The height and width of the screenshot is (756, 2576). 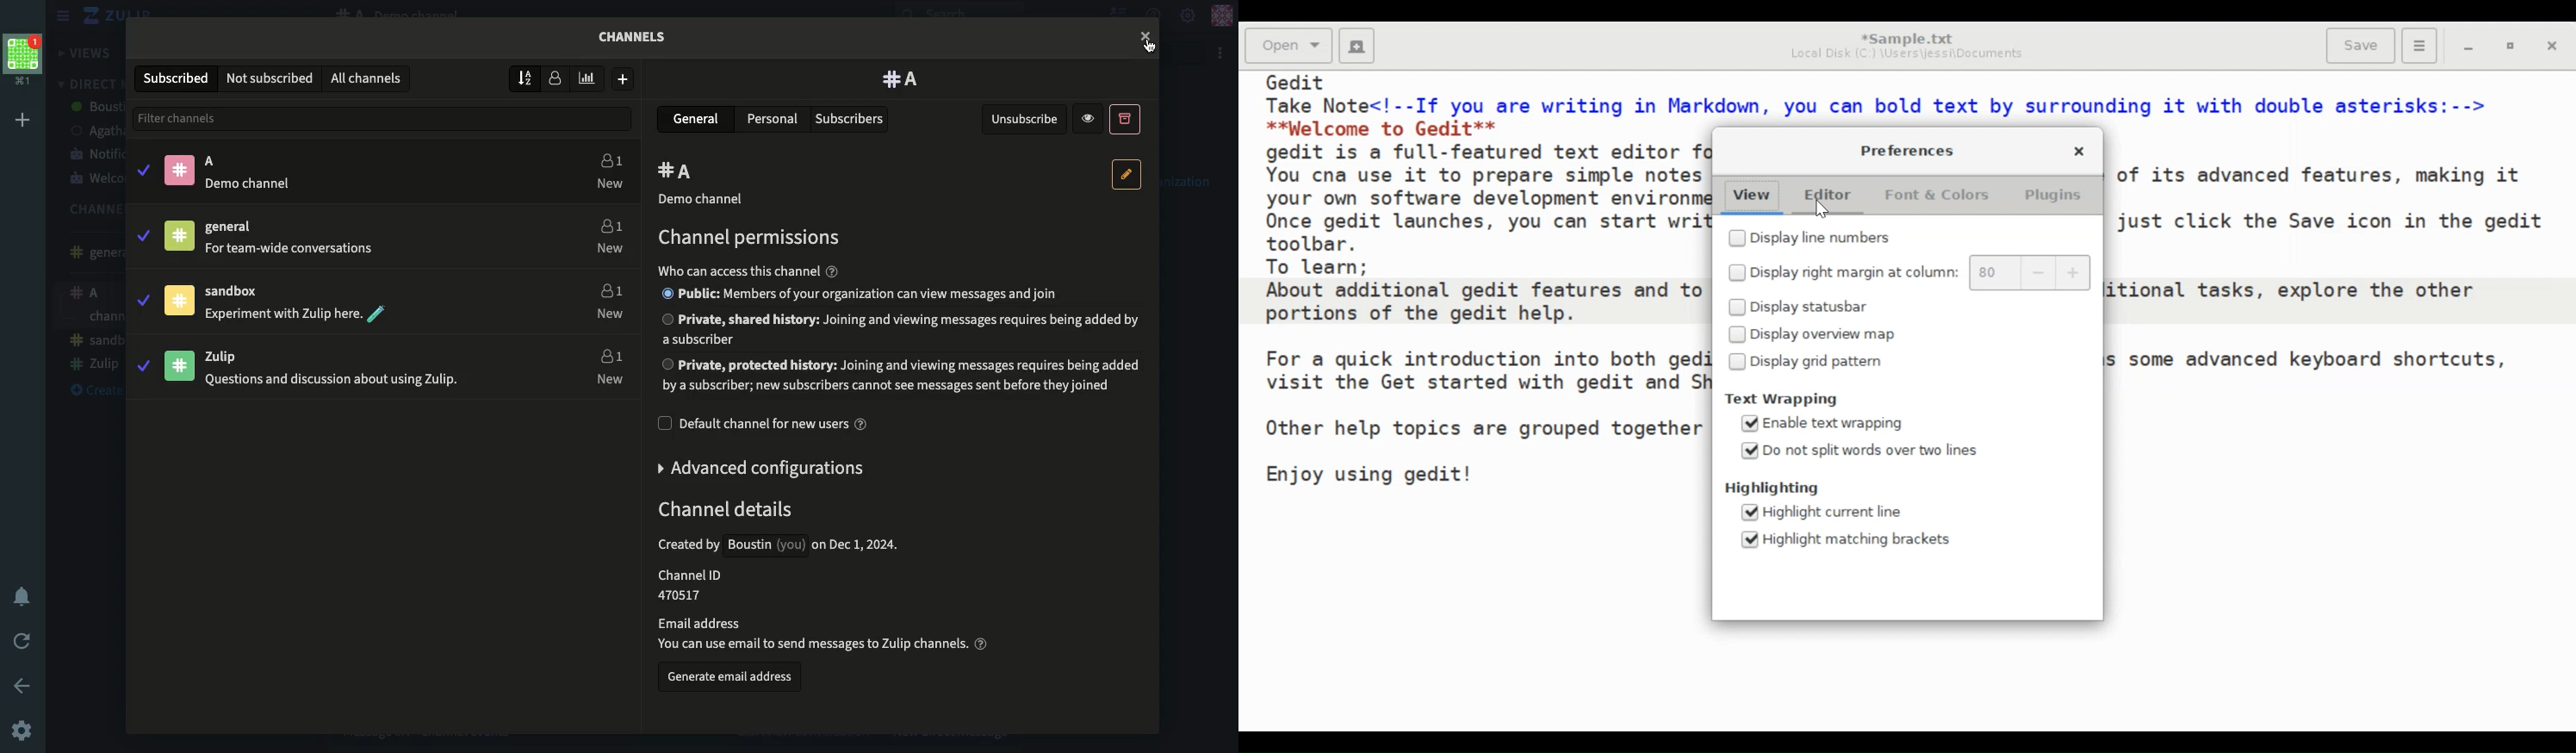 I want to click on ® Public: Members of your organization can view messages and join, so click(x=860, y=294).